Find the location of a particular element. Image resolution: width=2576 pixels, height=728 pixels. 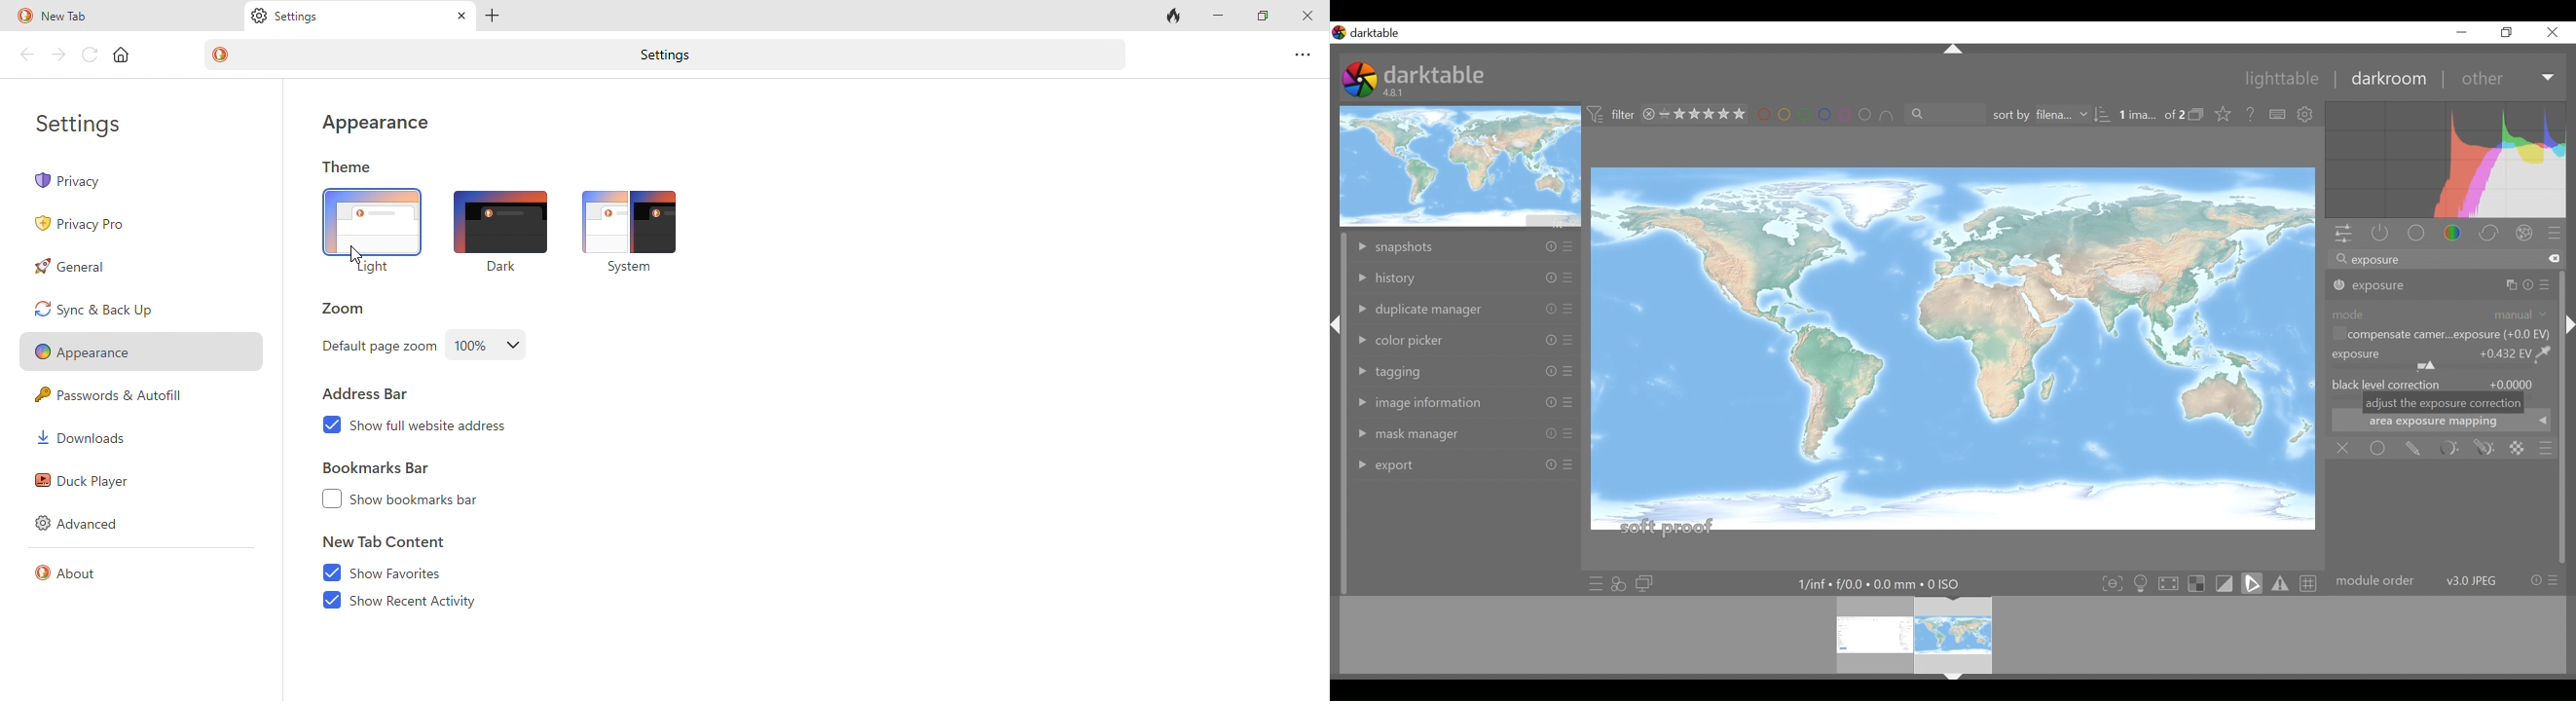

exposure correction is located at coordinates (2443, 359).